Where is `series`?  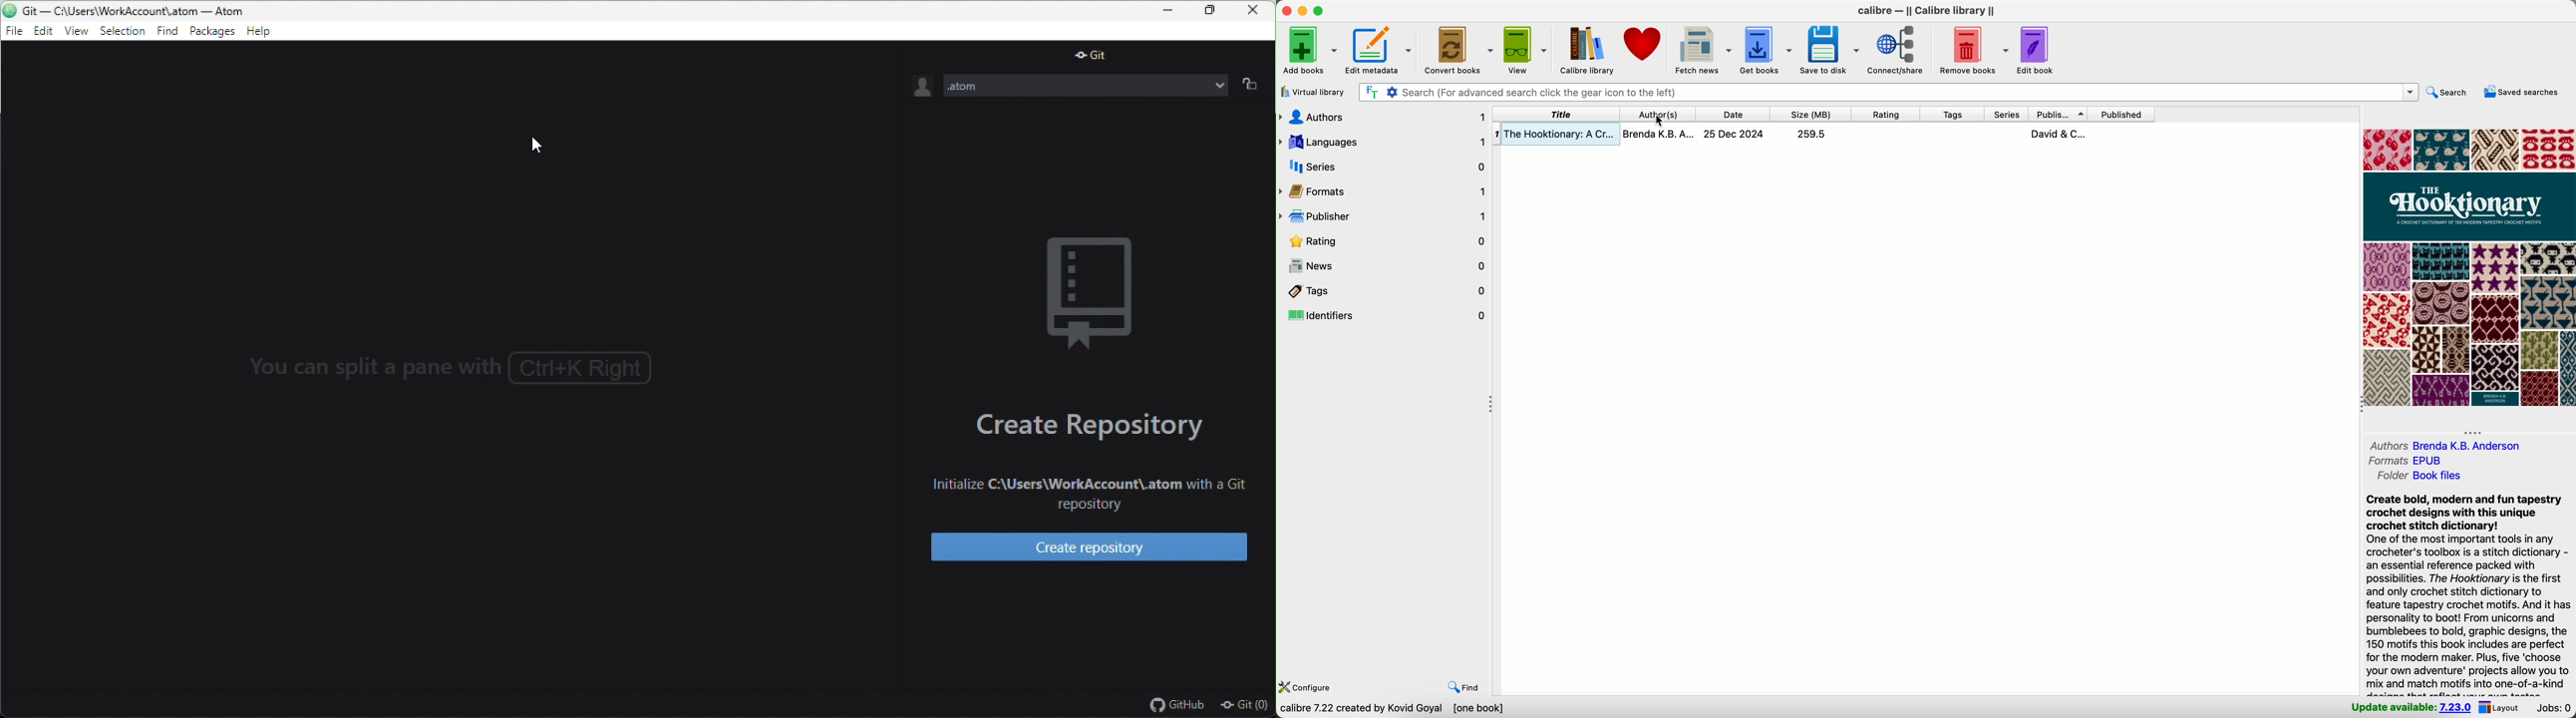
series is located at coordinates (2007, 115).